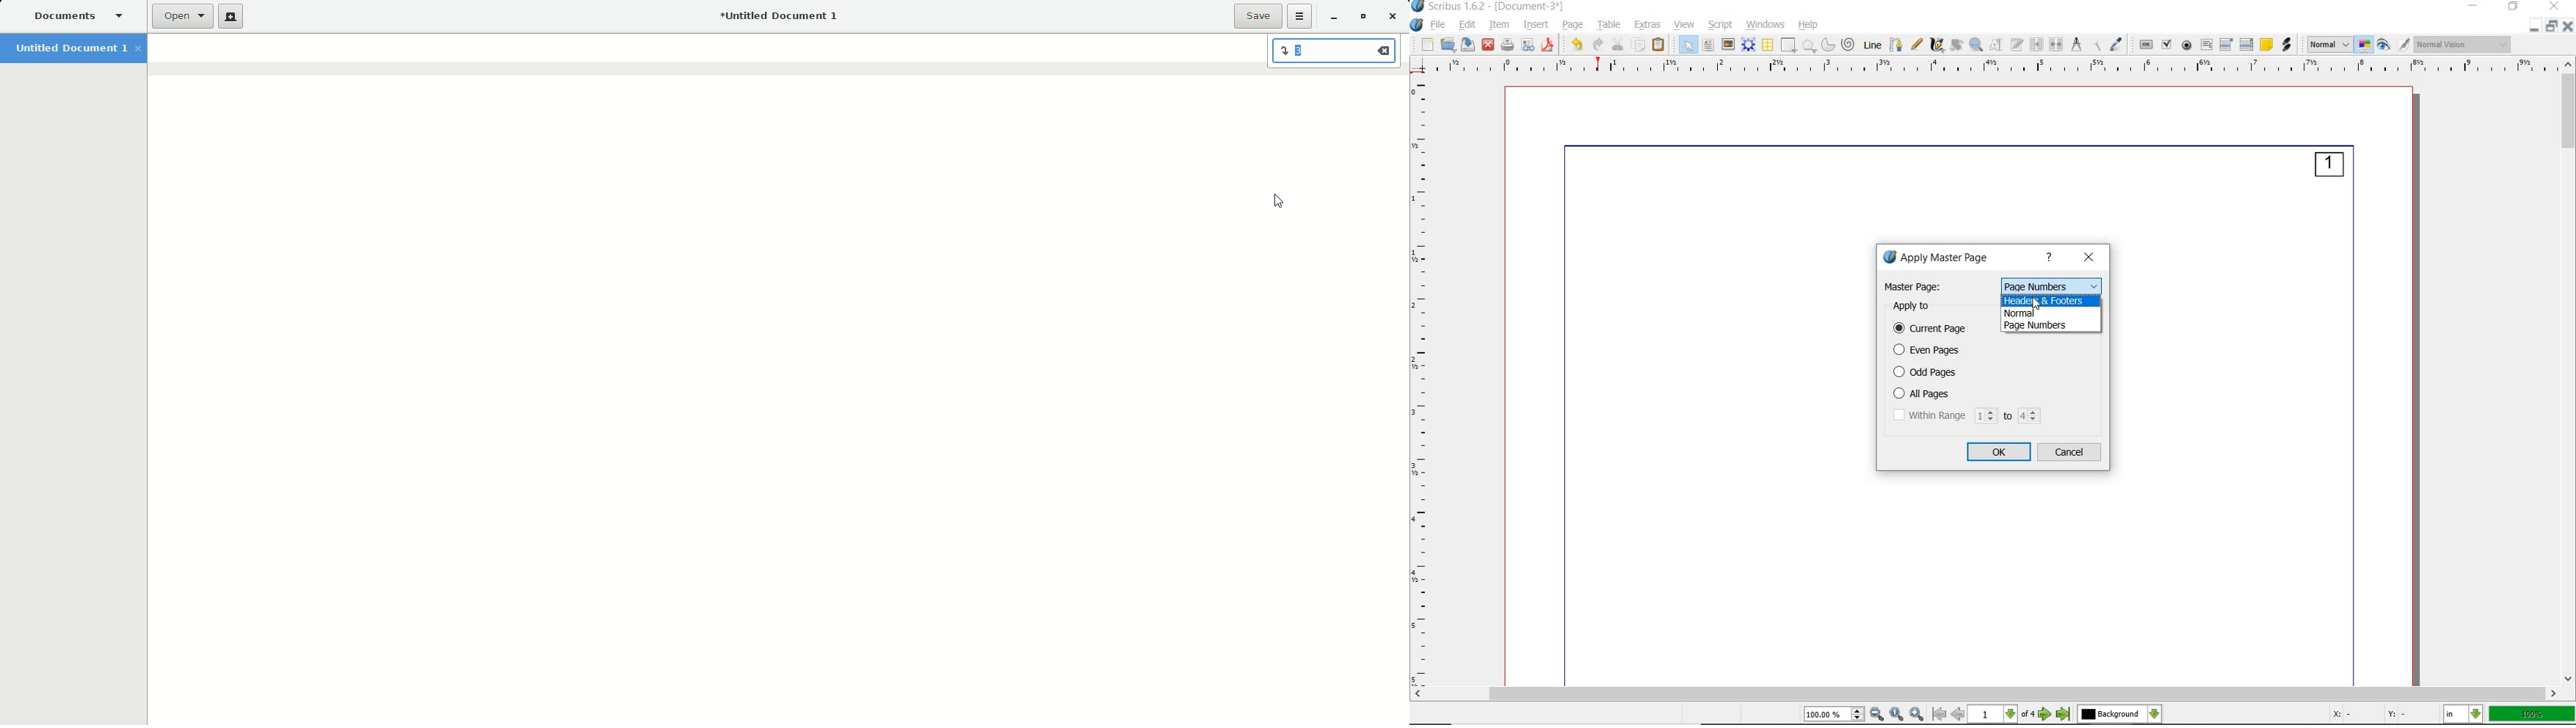 The image size is (2576, 728). I want to click on view, so click(1685, 24).